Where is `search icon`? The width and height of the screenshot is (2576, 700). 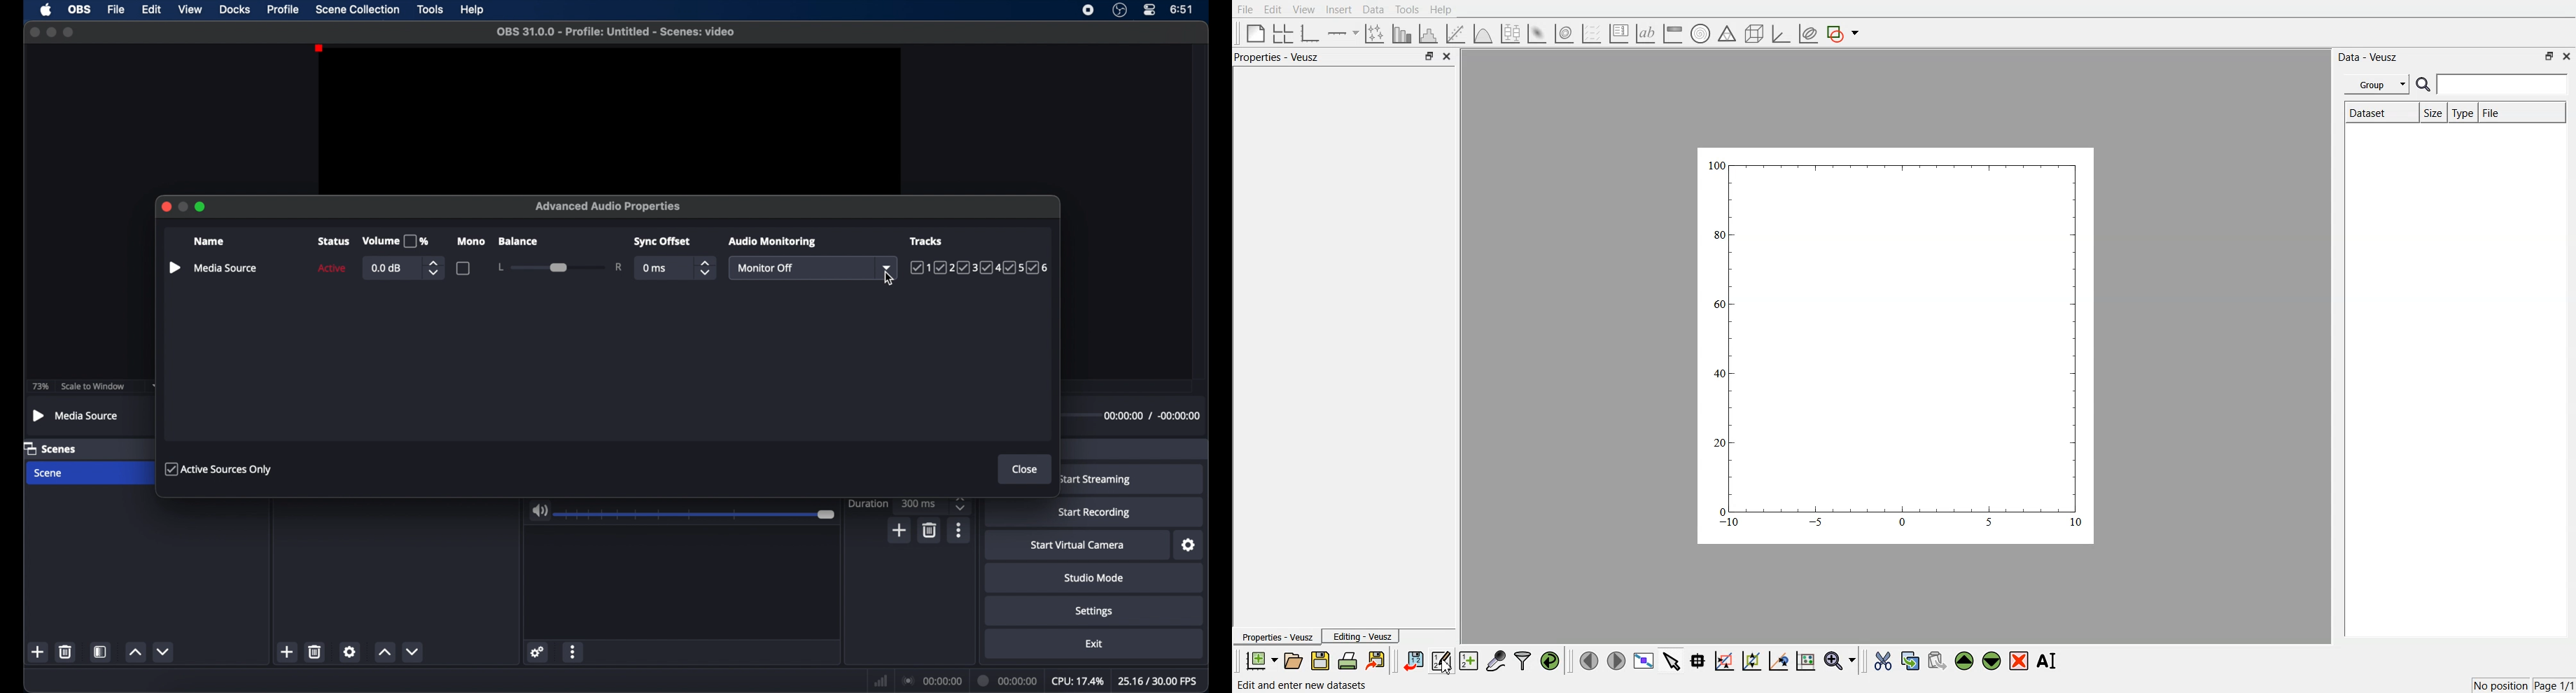 search icon is located at coordinates (2425, 84).